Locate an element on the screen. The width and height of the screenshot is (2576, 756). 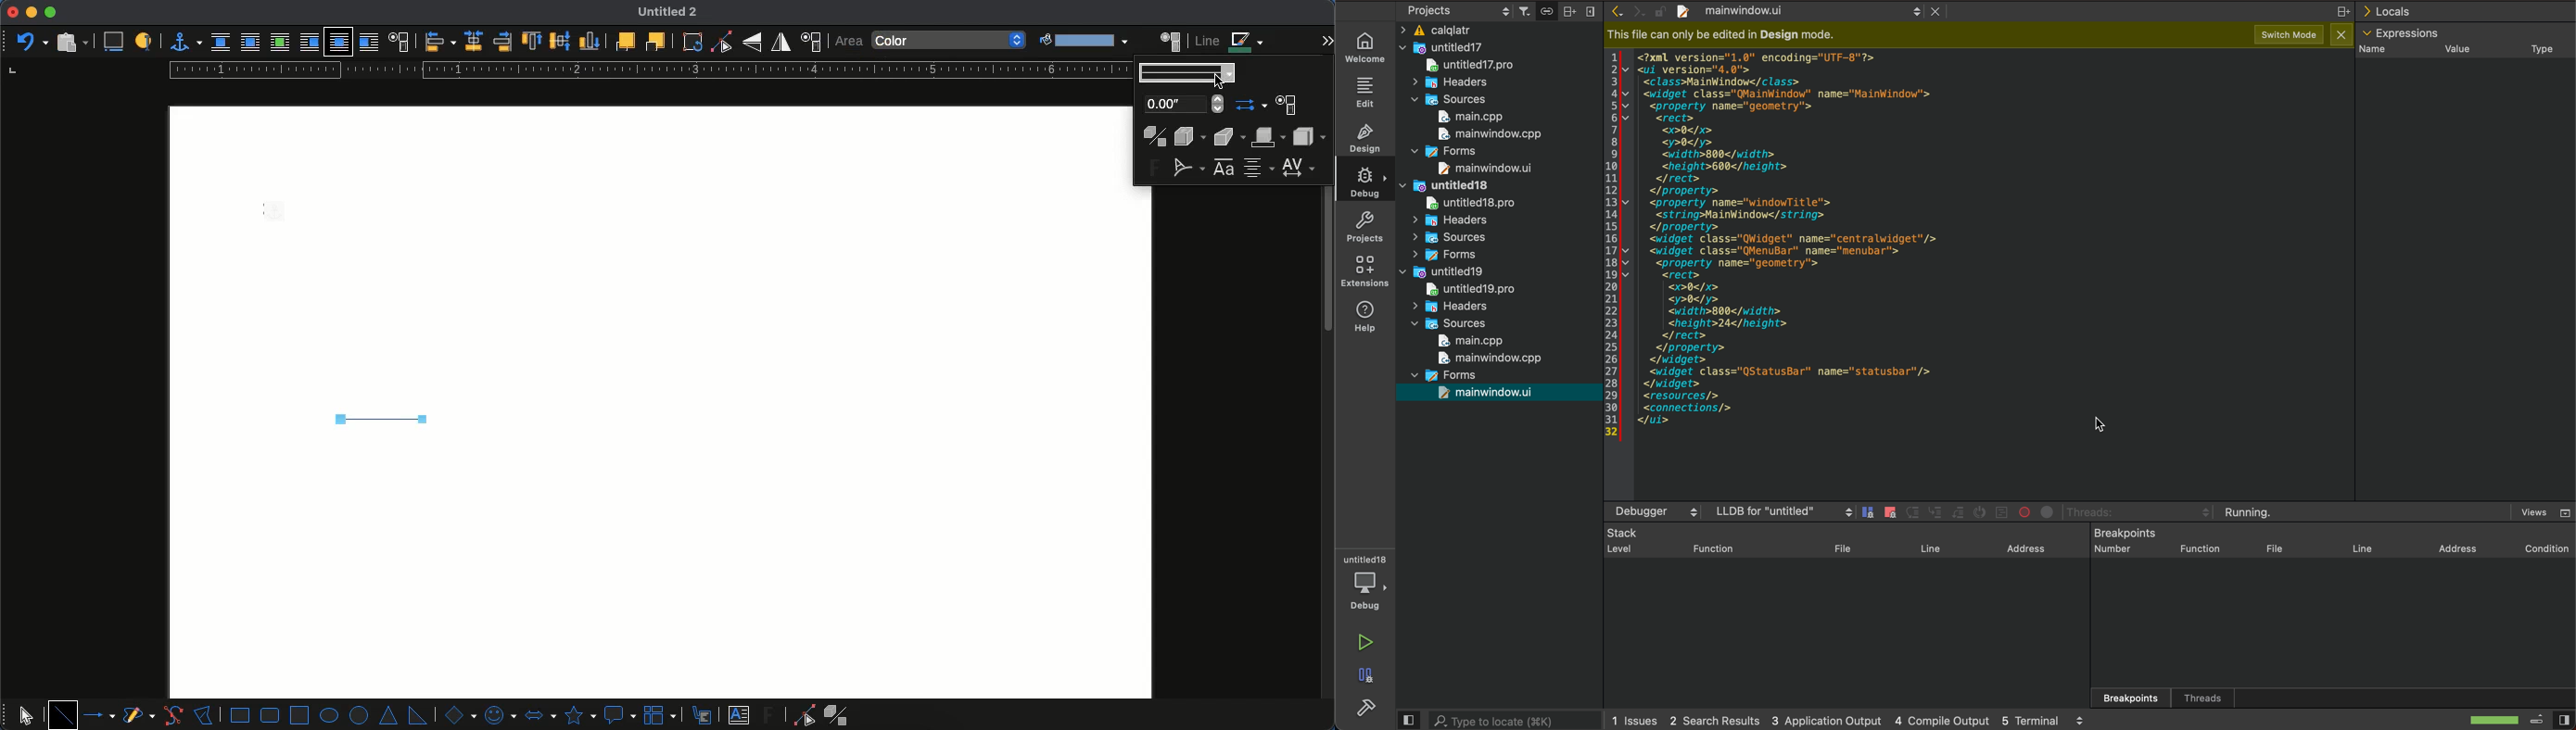
top is located at coordinates (533, 42).